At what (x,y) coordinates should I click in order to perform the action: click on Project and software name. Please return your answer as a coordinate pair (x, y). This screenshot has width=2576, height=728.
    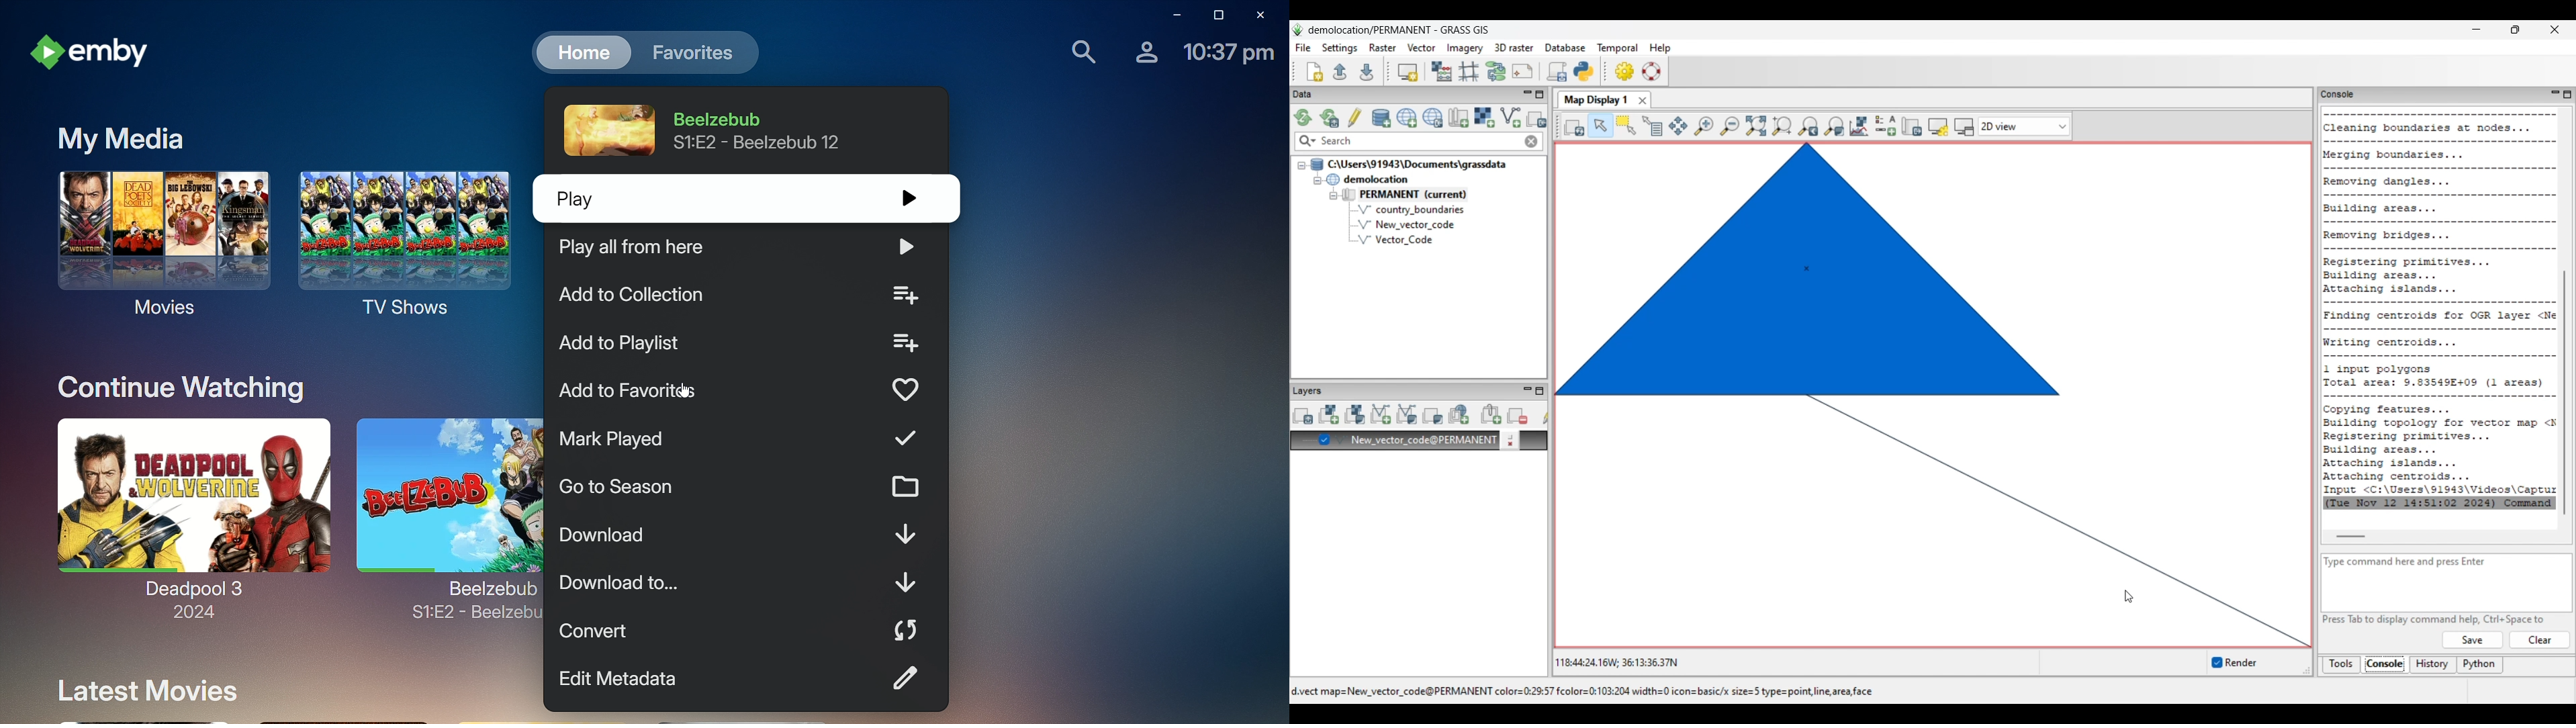
    Looking at the image, I should click on (1399, 30).